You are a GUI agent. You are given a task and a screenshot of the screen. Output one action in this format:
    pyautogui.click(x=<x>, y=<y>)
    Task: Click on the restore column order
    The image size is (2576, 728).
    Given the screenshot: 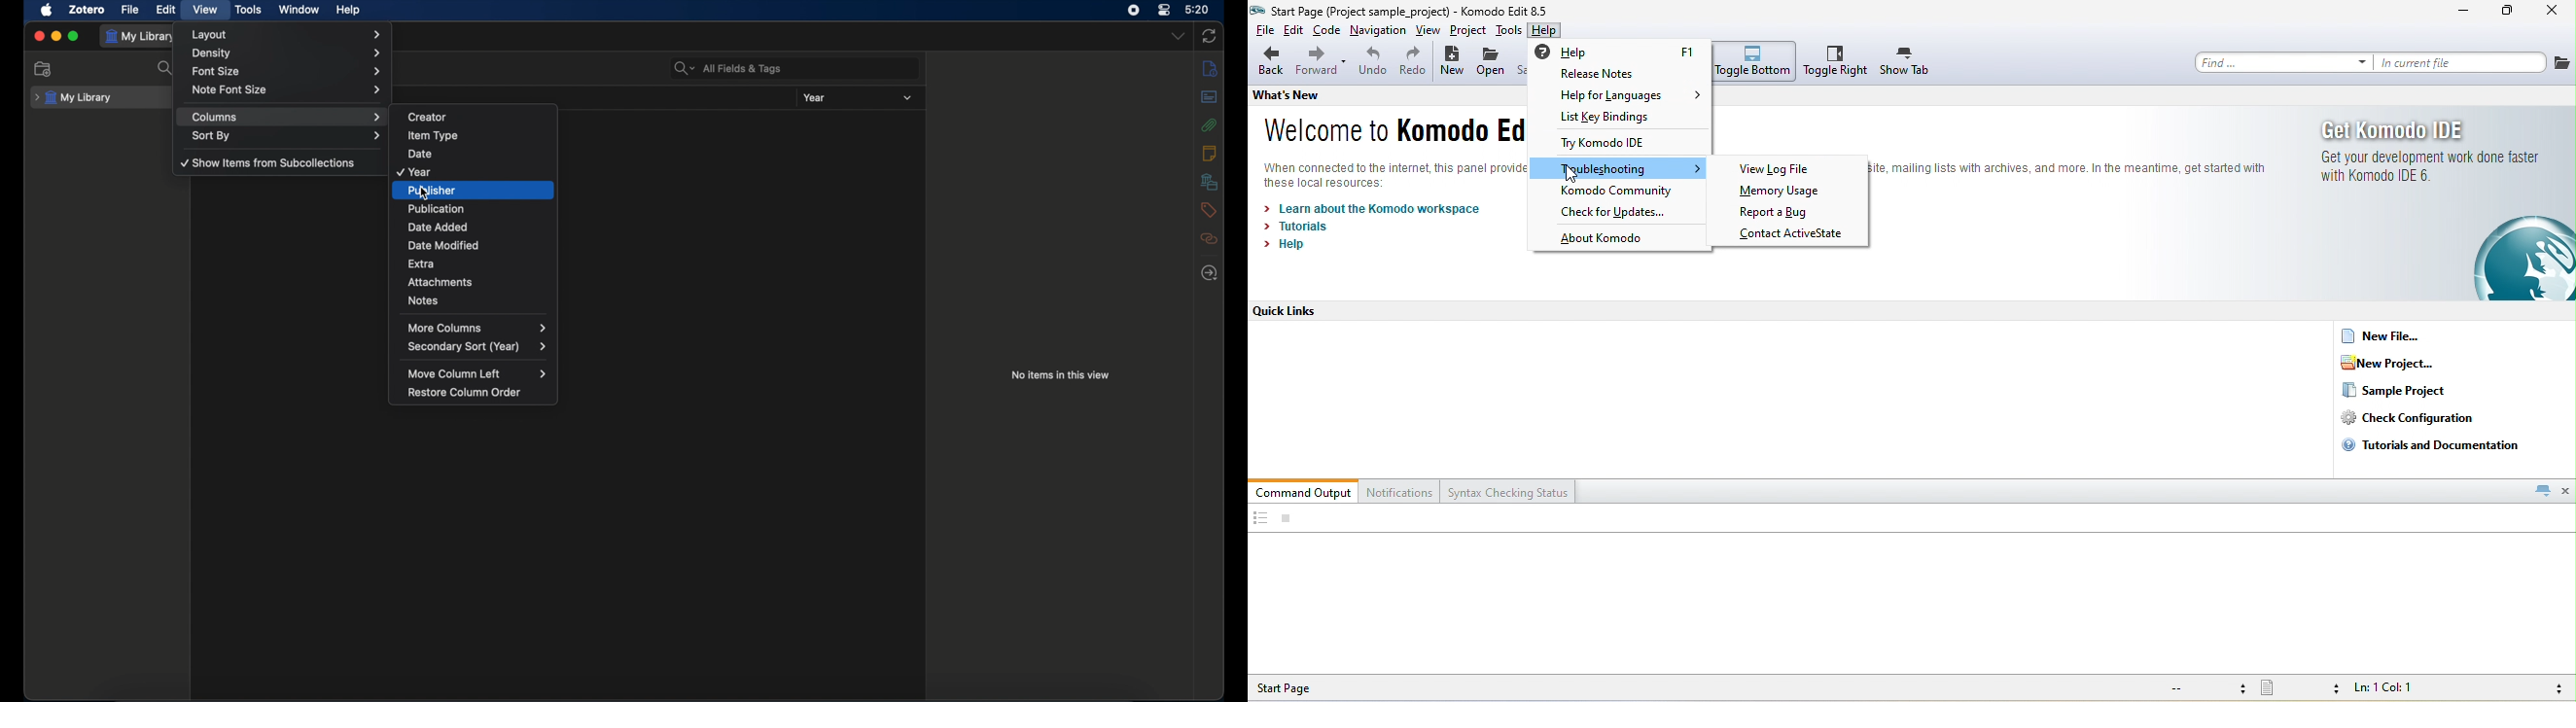 What is the action you would take?
    pyautogui.click(x=468, y=392)
    